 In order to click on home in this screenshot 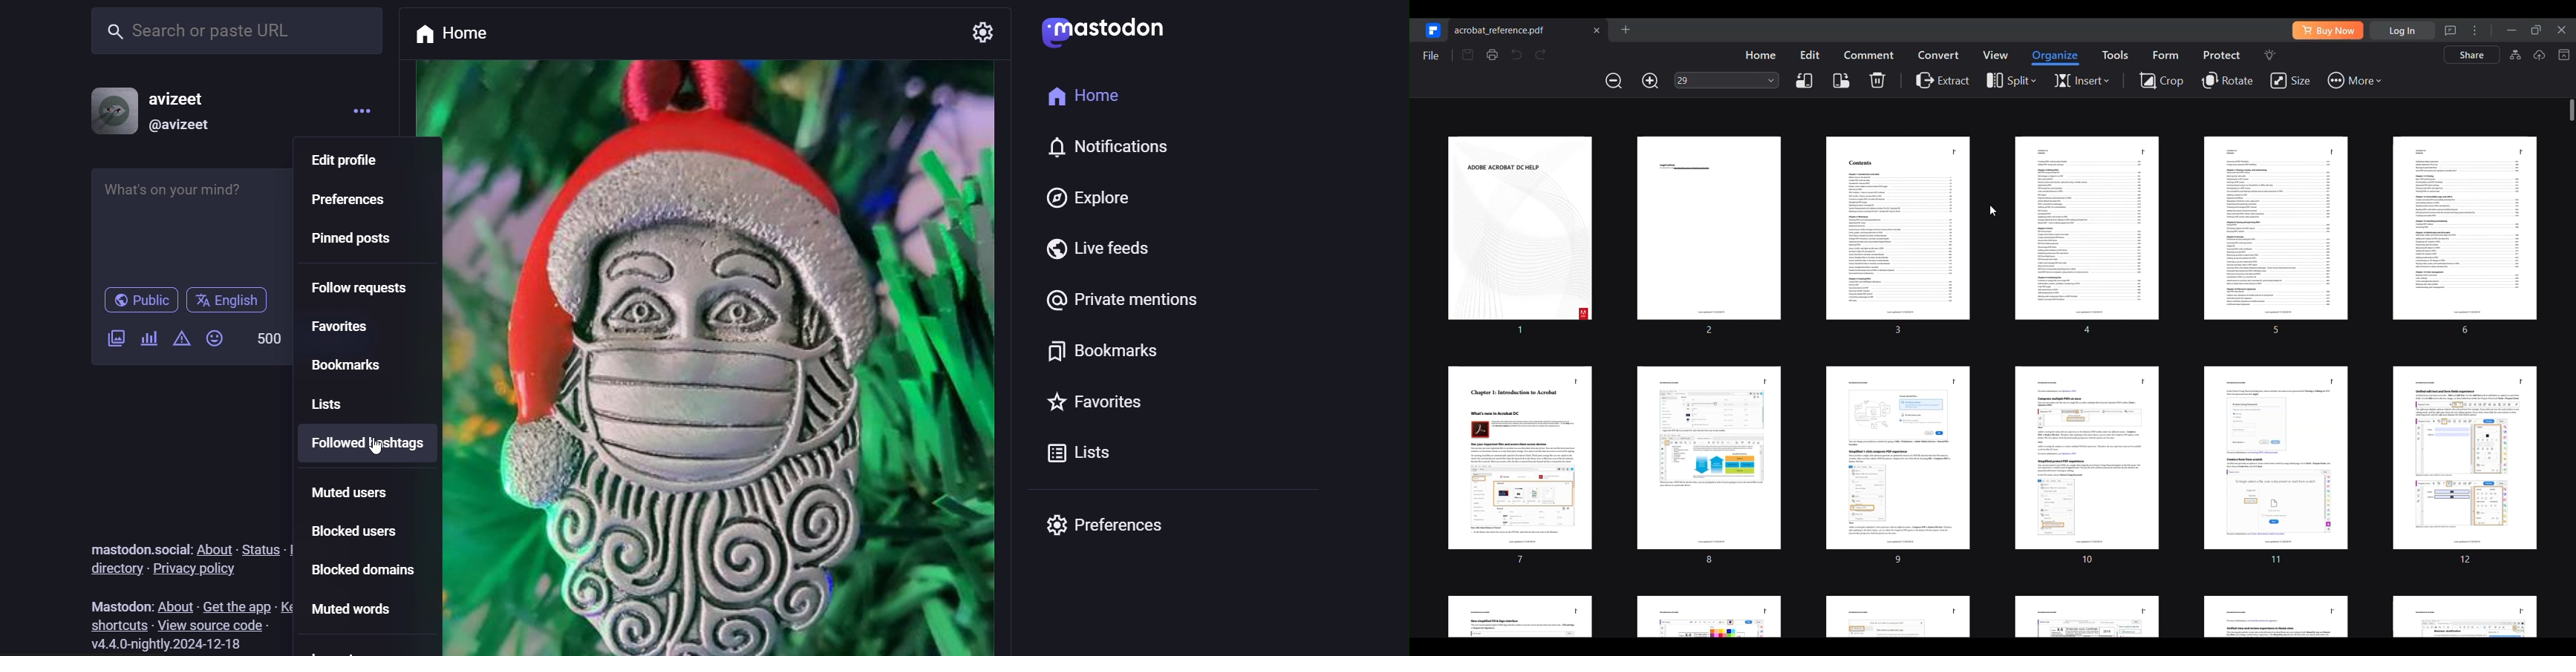, I will do `click(1082, 97)`.